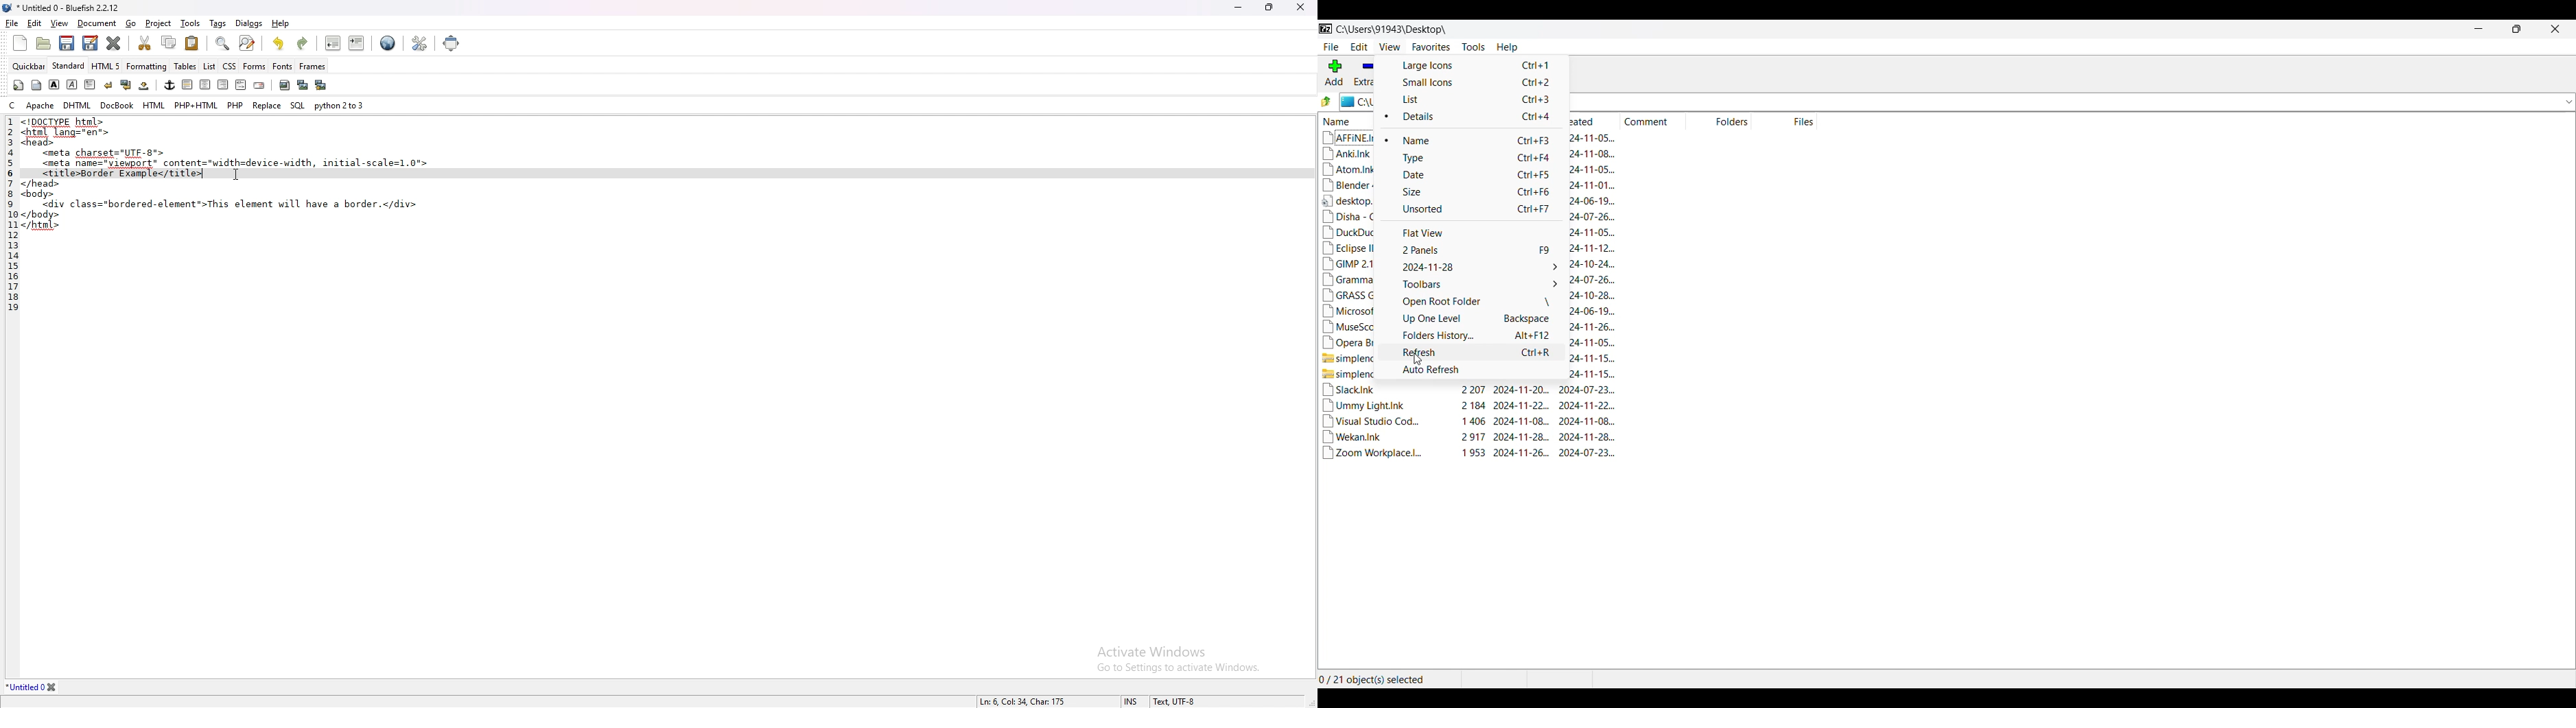 This screenshot has height=728, width=2576. Describe the element at coordinates (417, 44) in the screenshot. I see `edit preference` at that location.